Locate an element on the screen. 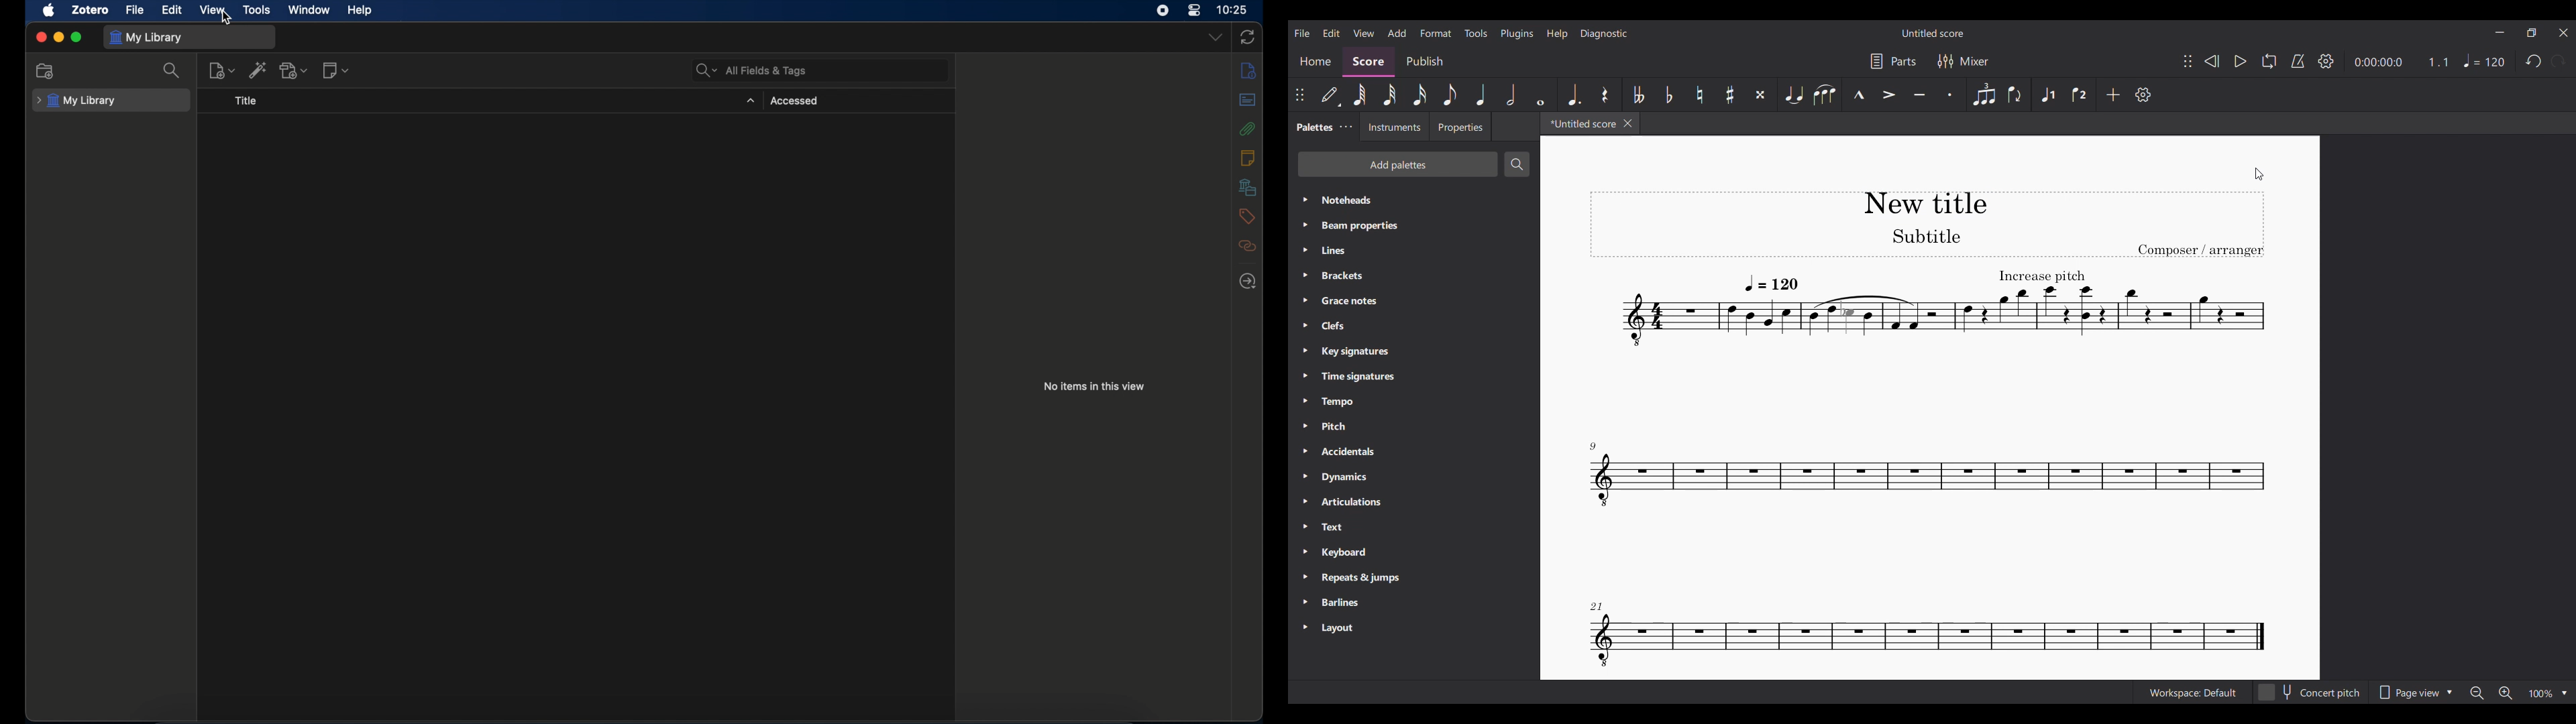 This screenshot has height=728, width=2576. Close interface is located at coordinates (2565, 33).